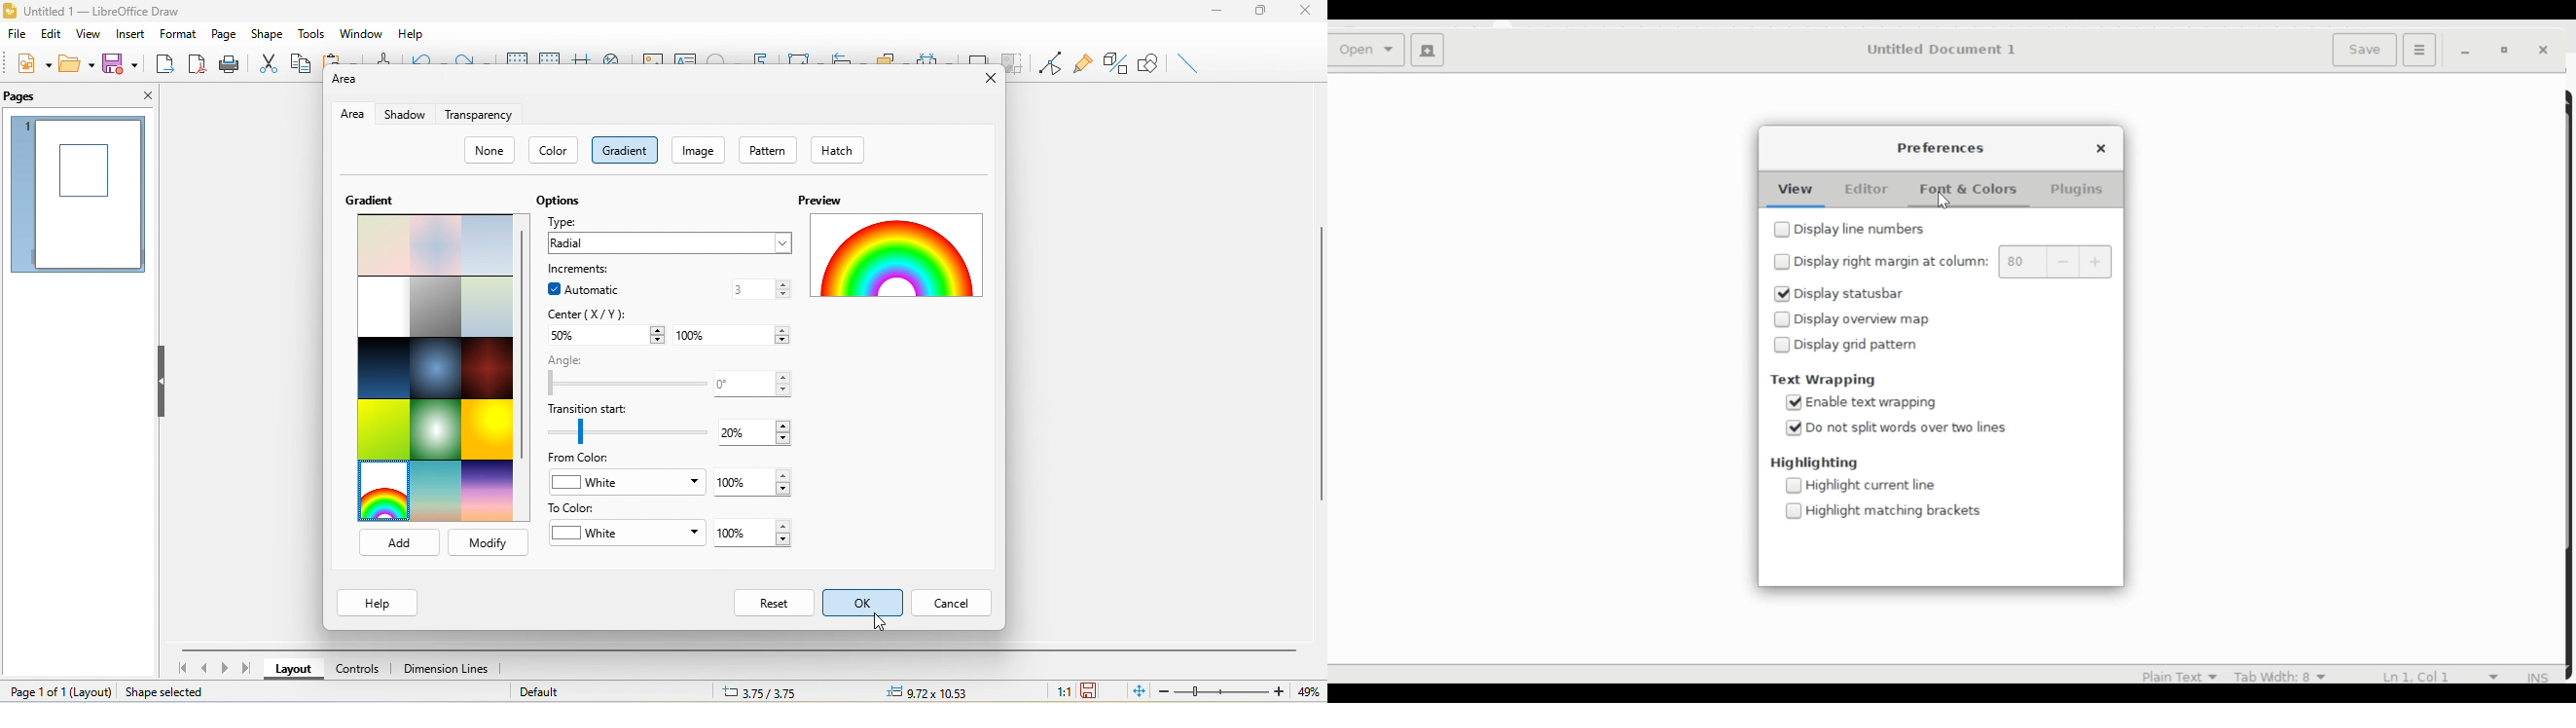 This screenshot has width=2576, height=728. I want to click on copy, so click(301, 62).